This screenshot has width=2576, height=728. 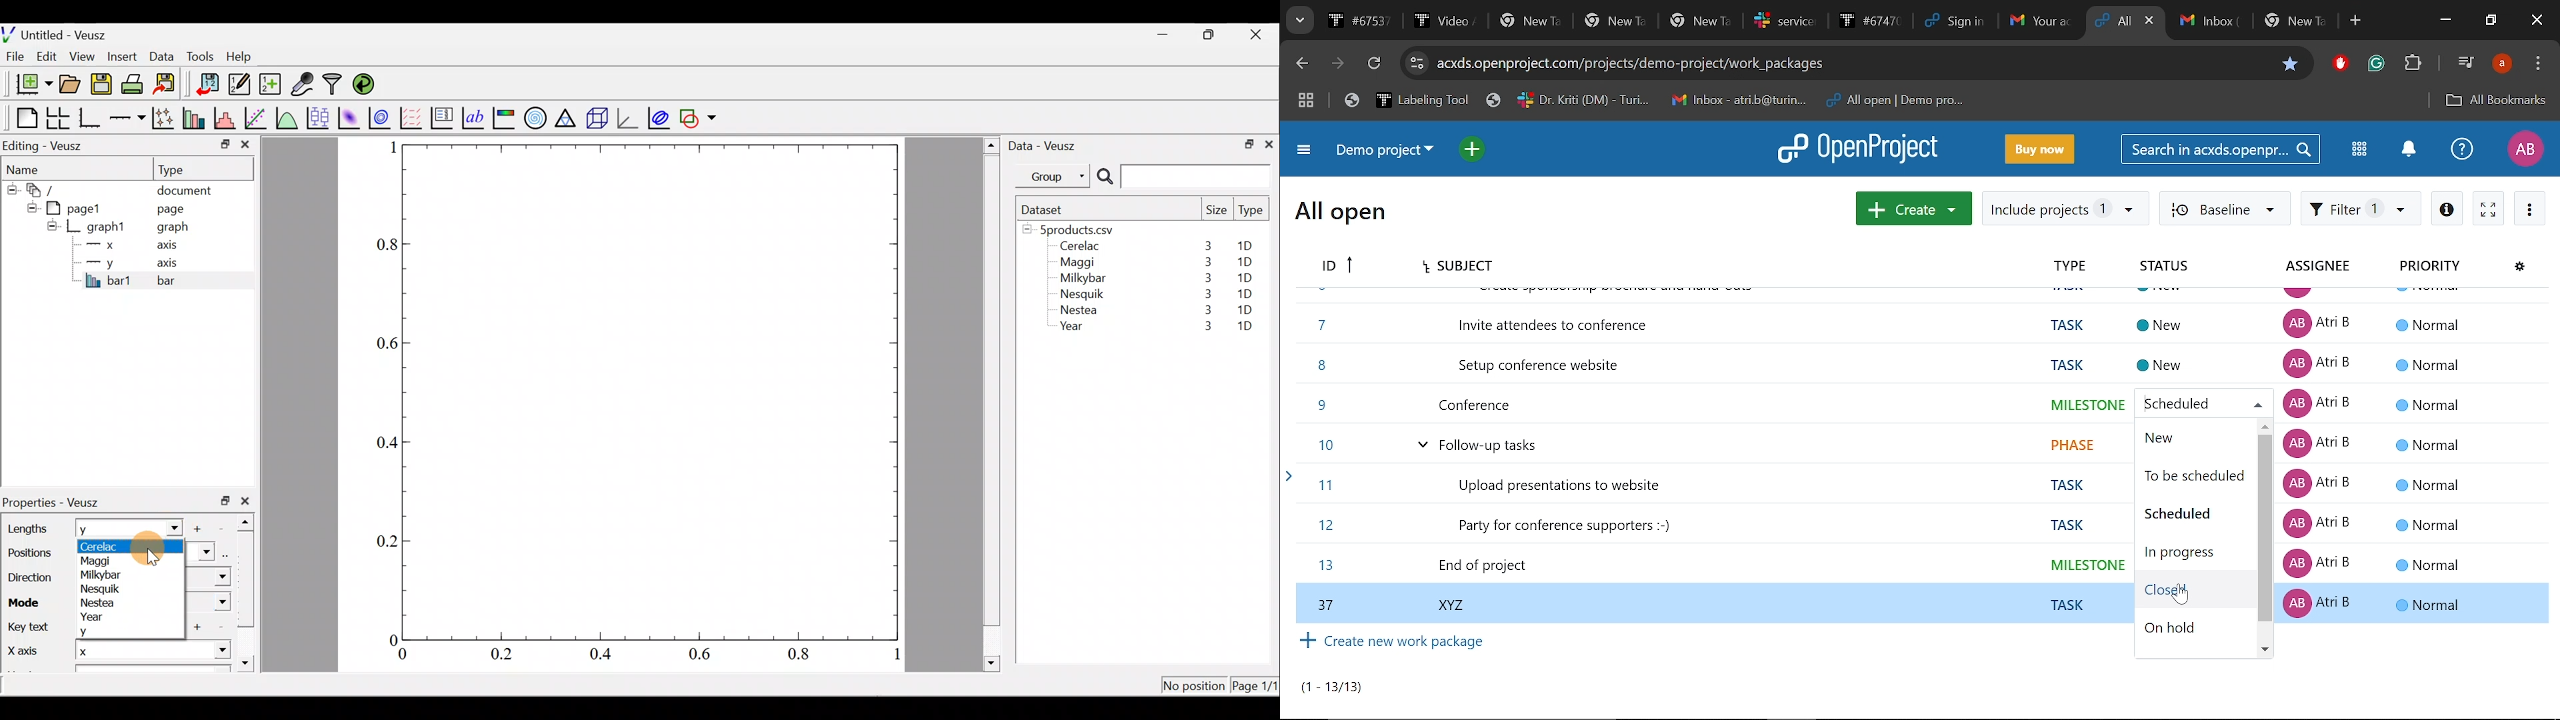 I want to click on Extensions, so click(x=2413, y=66).